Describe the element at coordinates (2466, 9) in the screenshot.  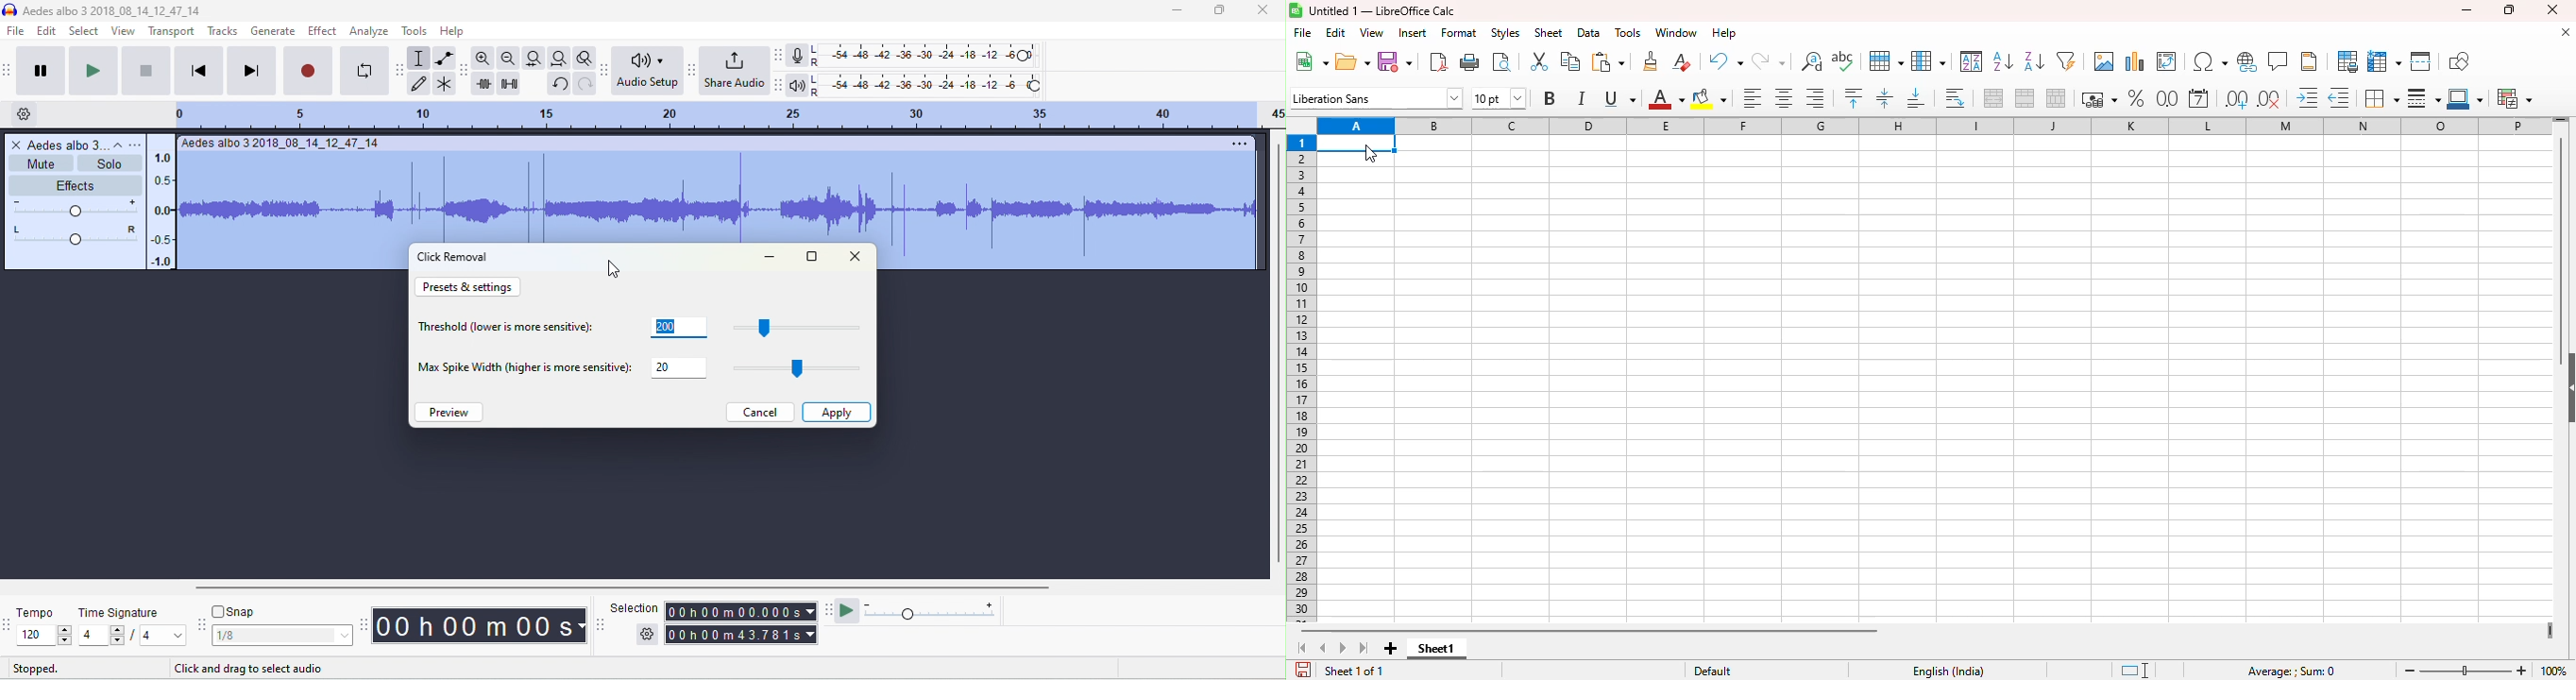
I see `minimize` at that location.